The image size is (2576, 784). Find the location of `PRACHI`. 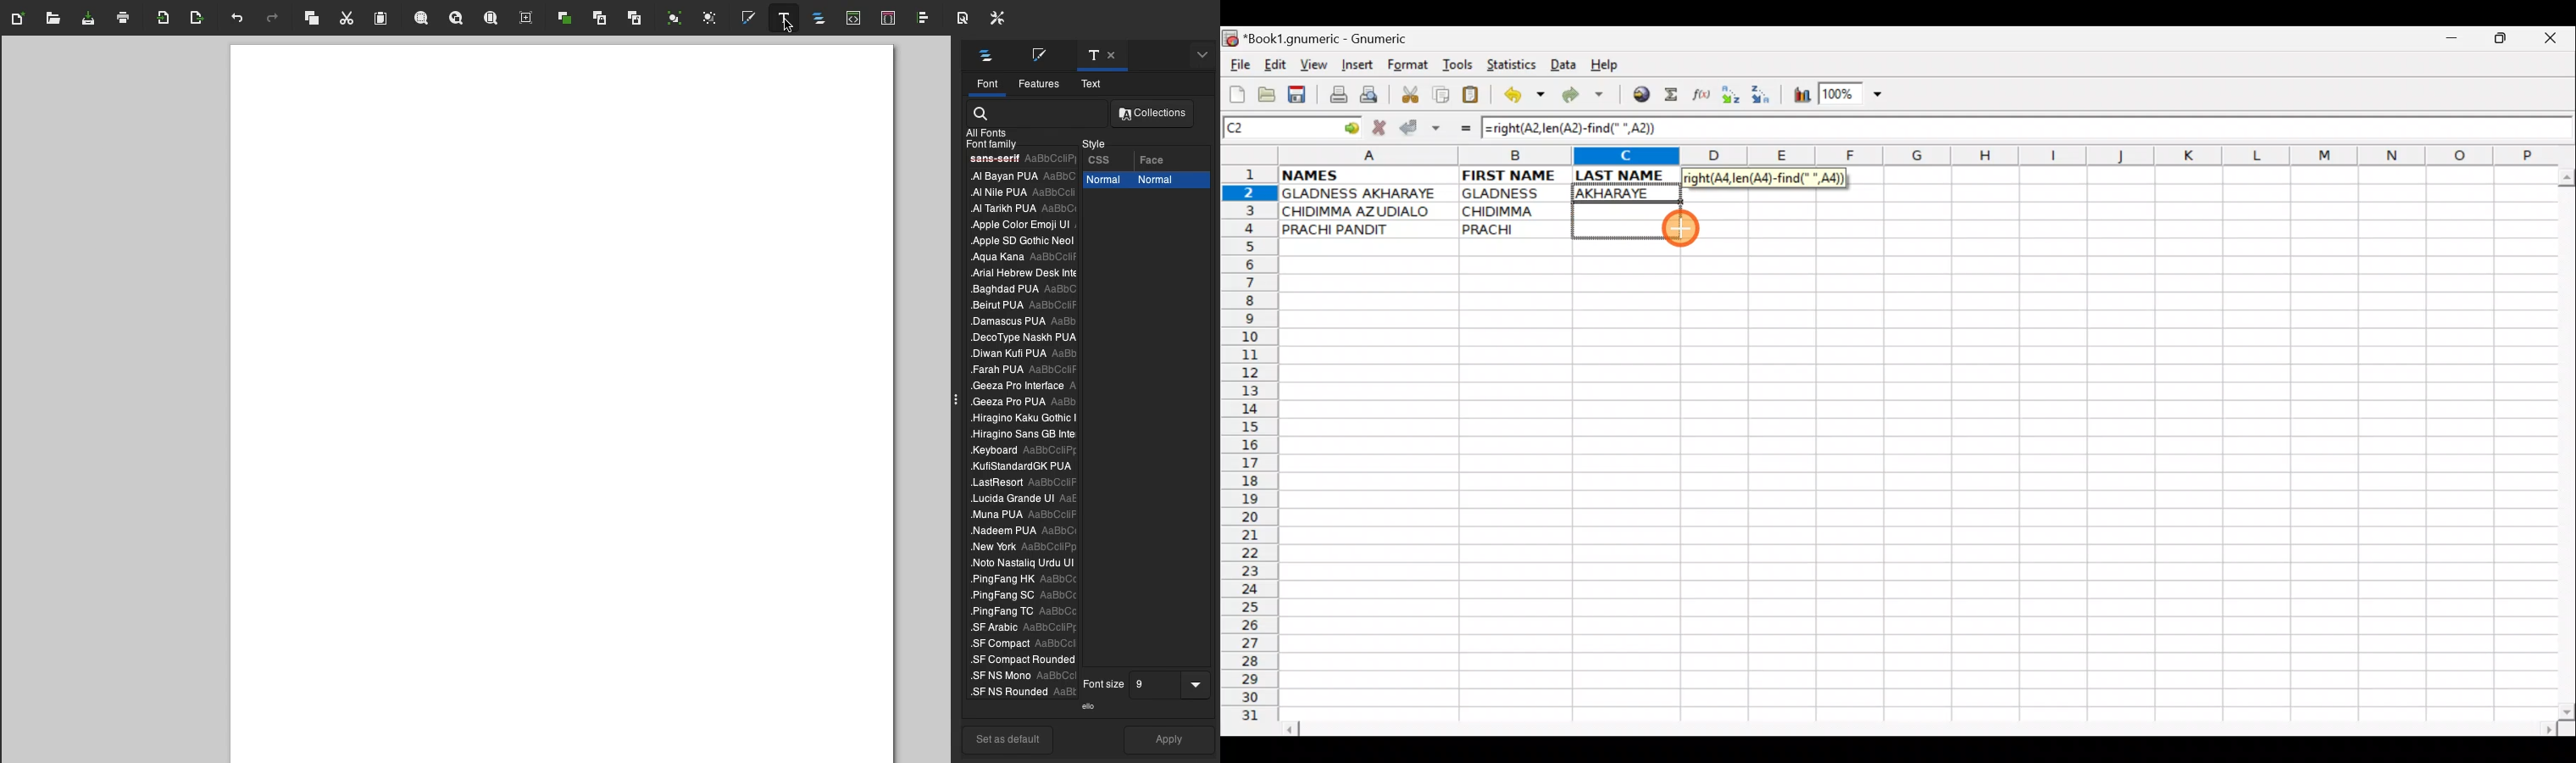

PRACHI is located at coordinates (1515, 227).